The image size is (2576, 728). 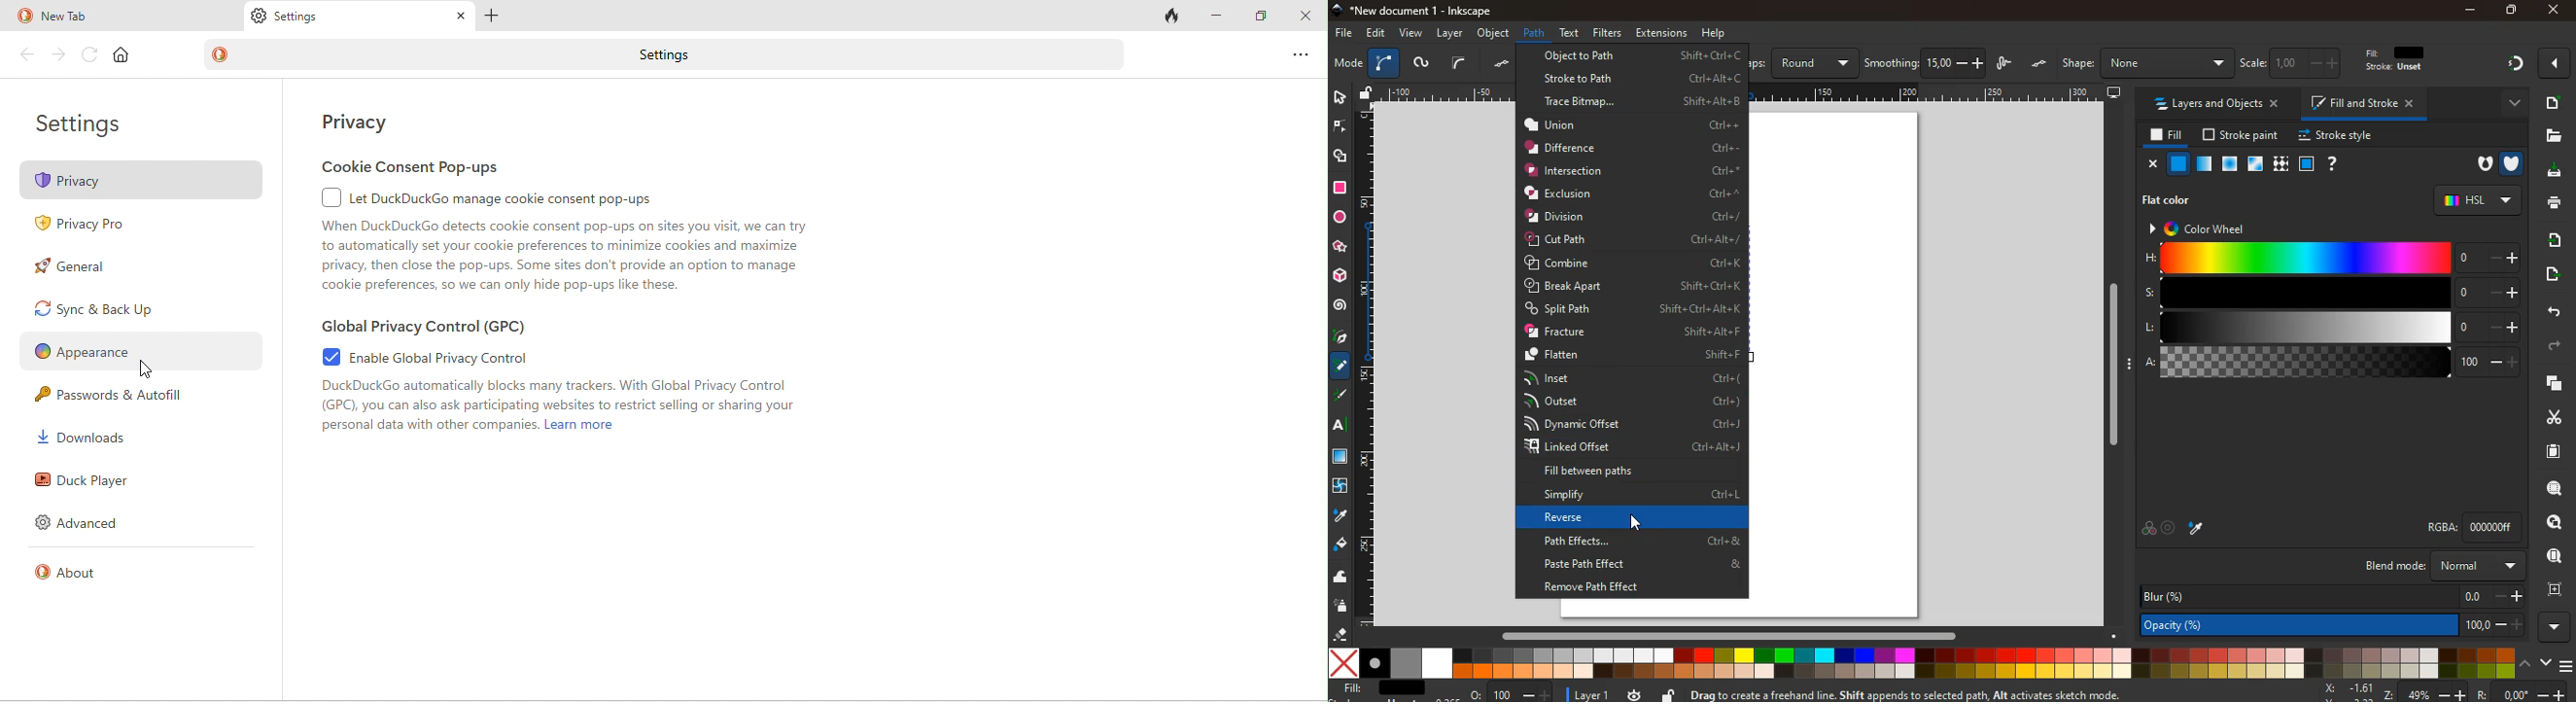 I want to click on advanced, so click(x=87, y=524).